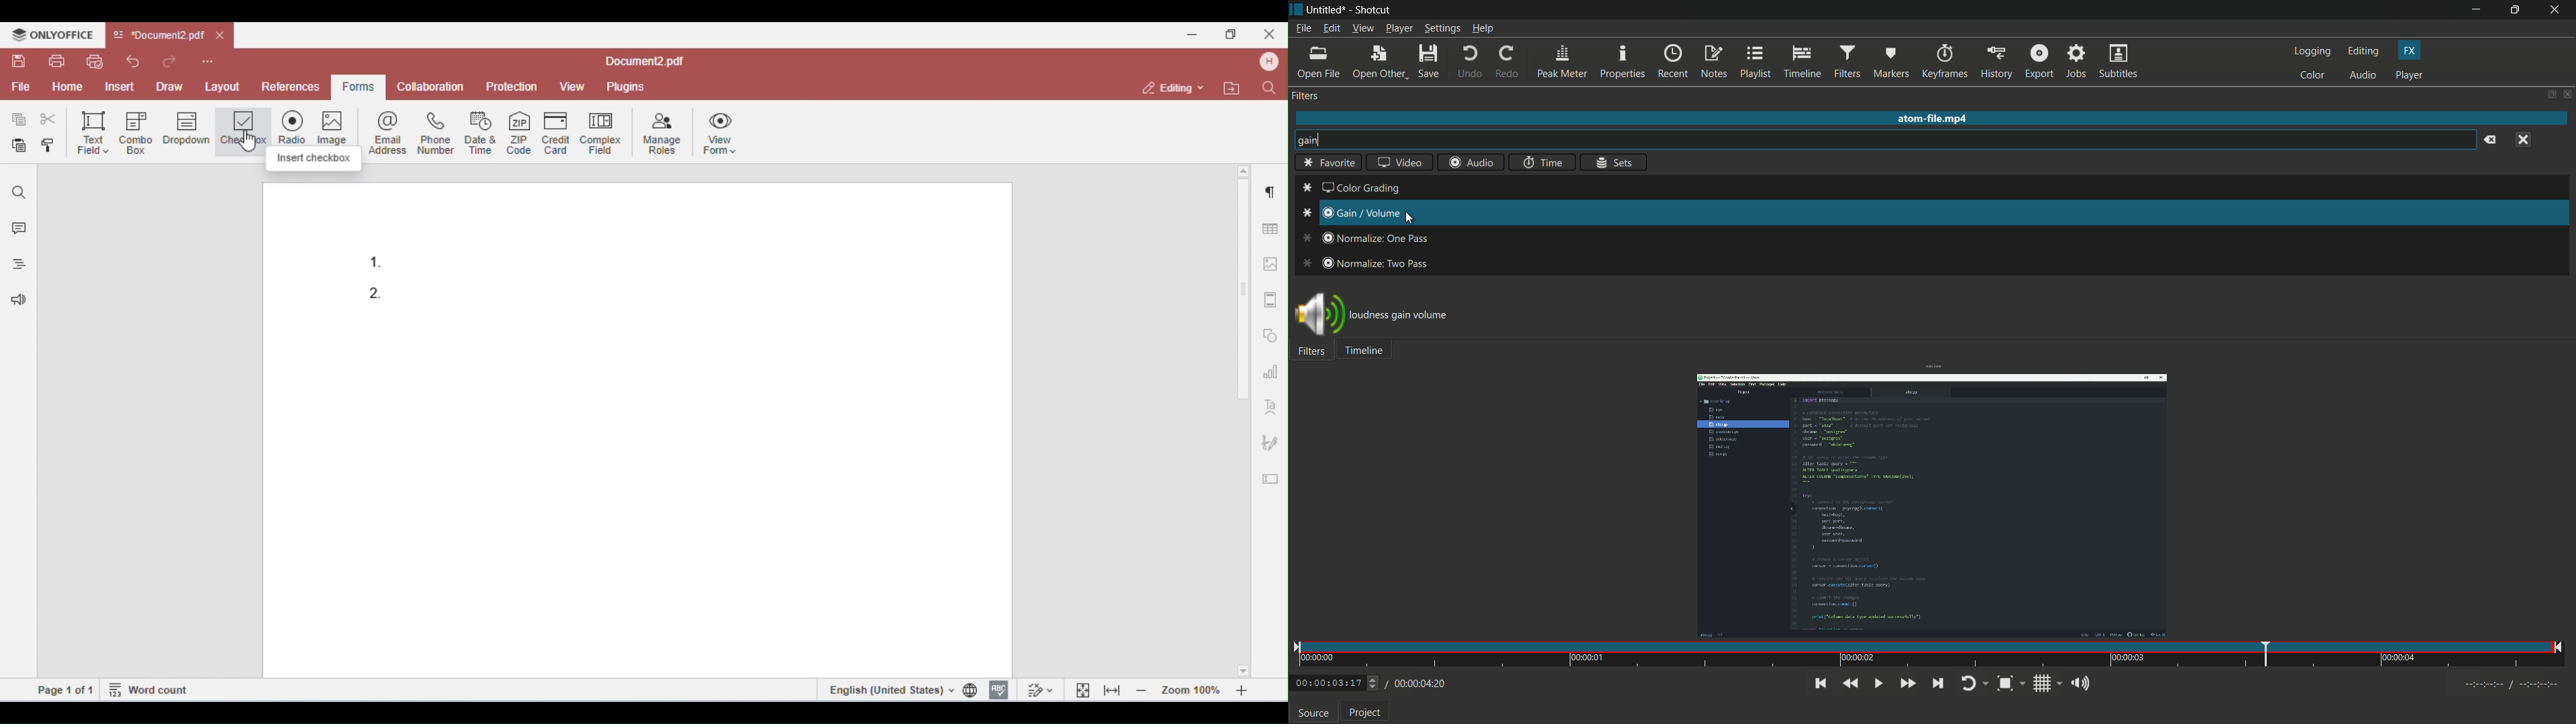 The height and width of the screenshot is (728, 2576). Describe the element at coordinates (1563, 63) in the screenshot. I see `peak meter` at that location.